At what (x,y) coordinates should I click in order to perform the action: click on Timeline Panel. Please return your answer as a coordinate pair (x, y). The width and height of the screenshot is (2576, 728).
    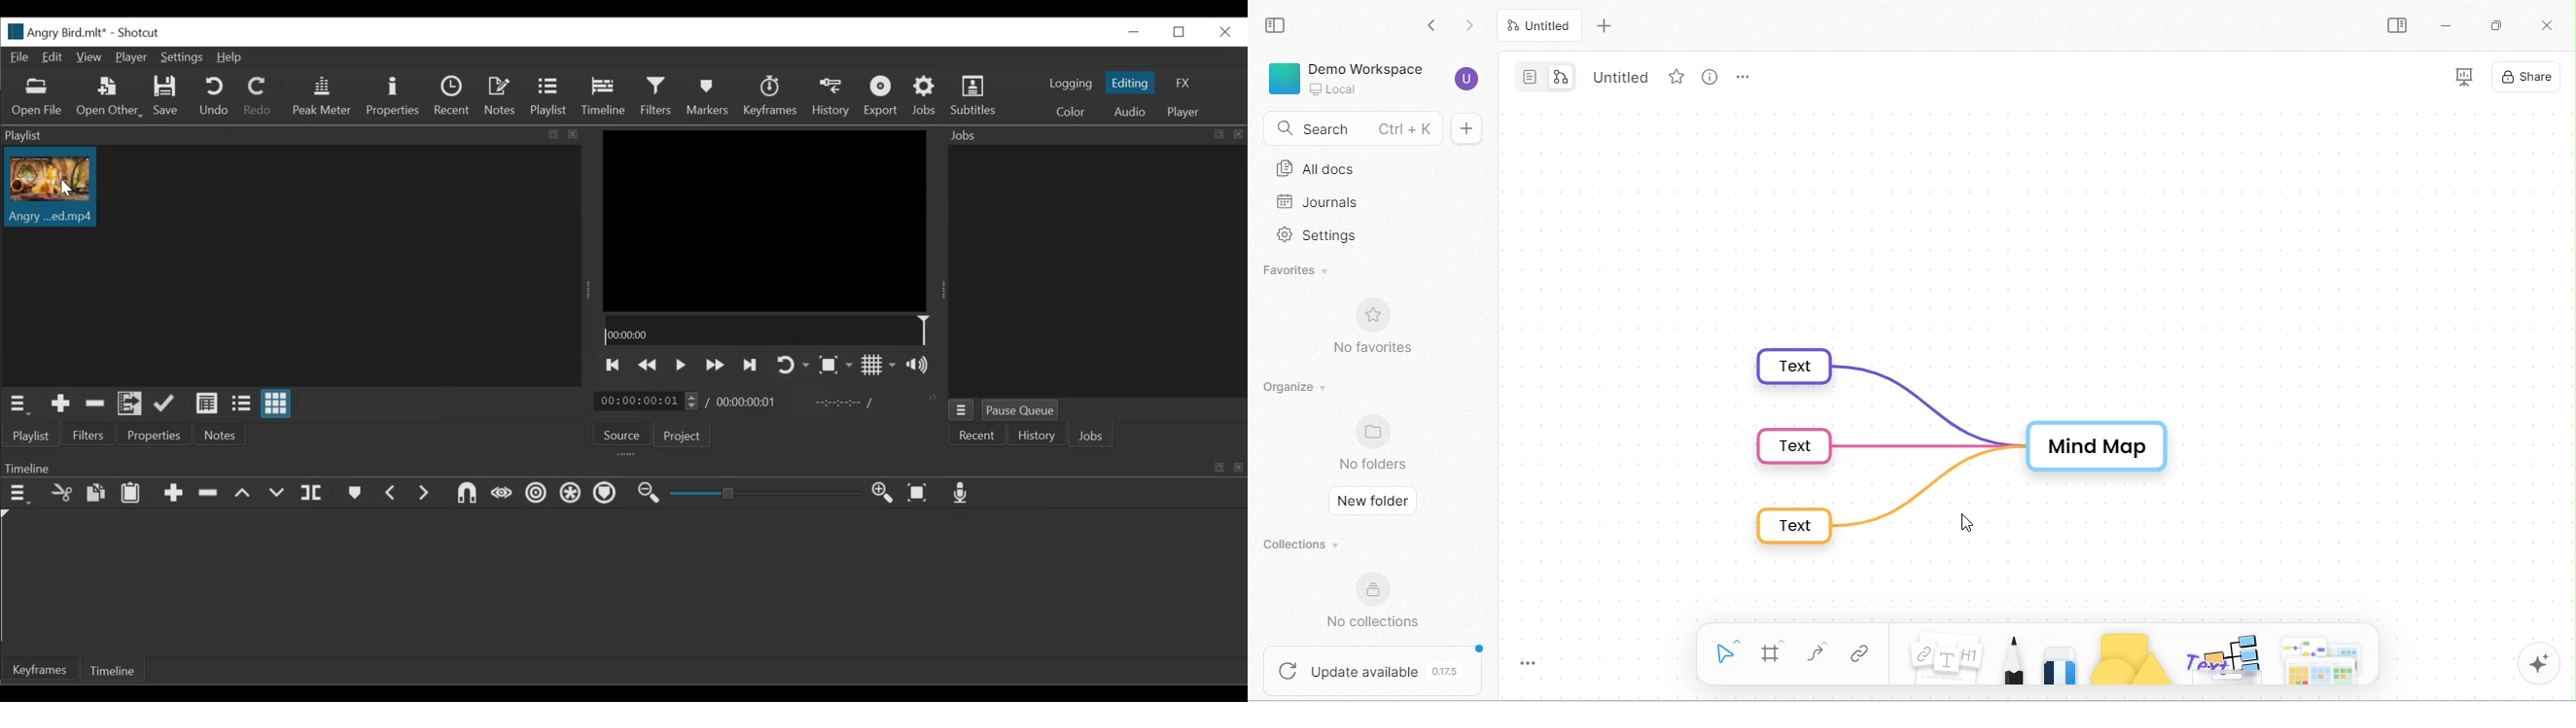
    Looking at the image, I should click on (625, 467).